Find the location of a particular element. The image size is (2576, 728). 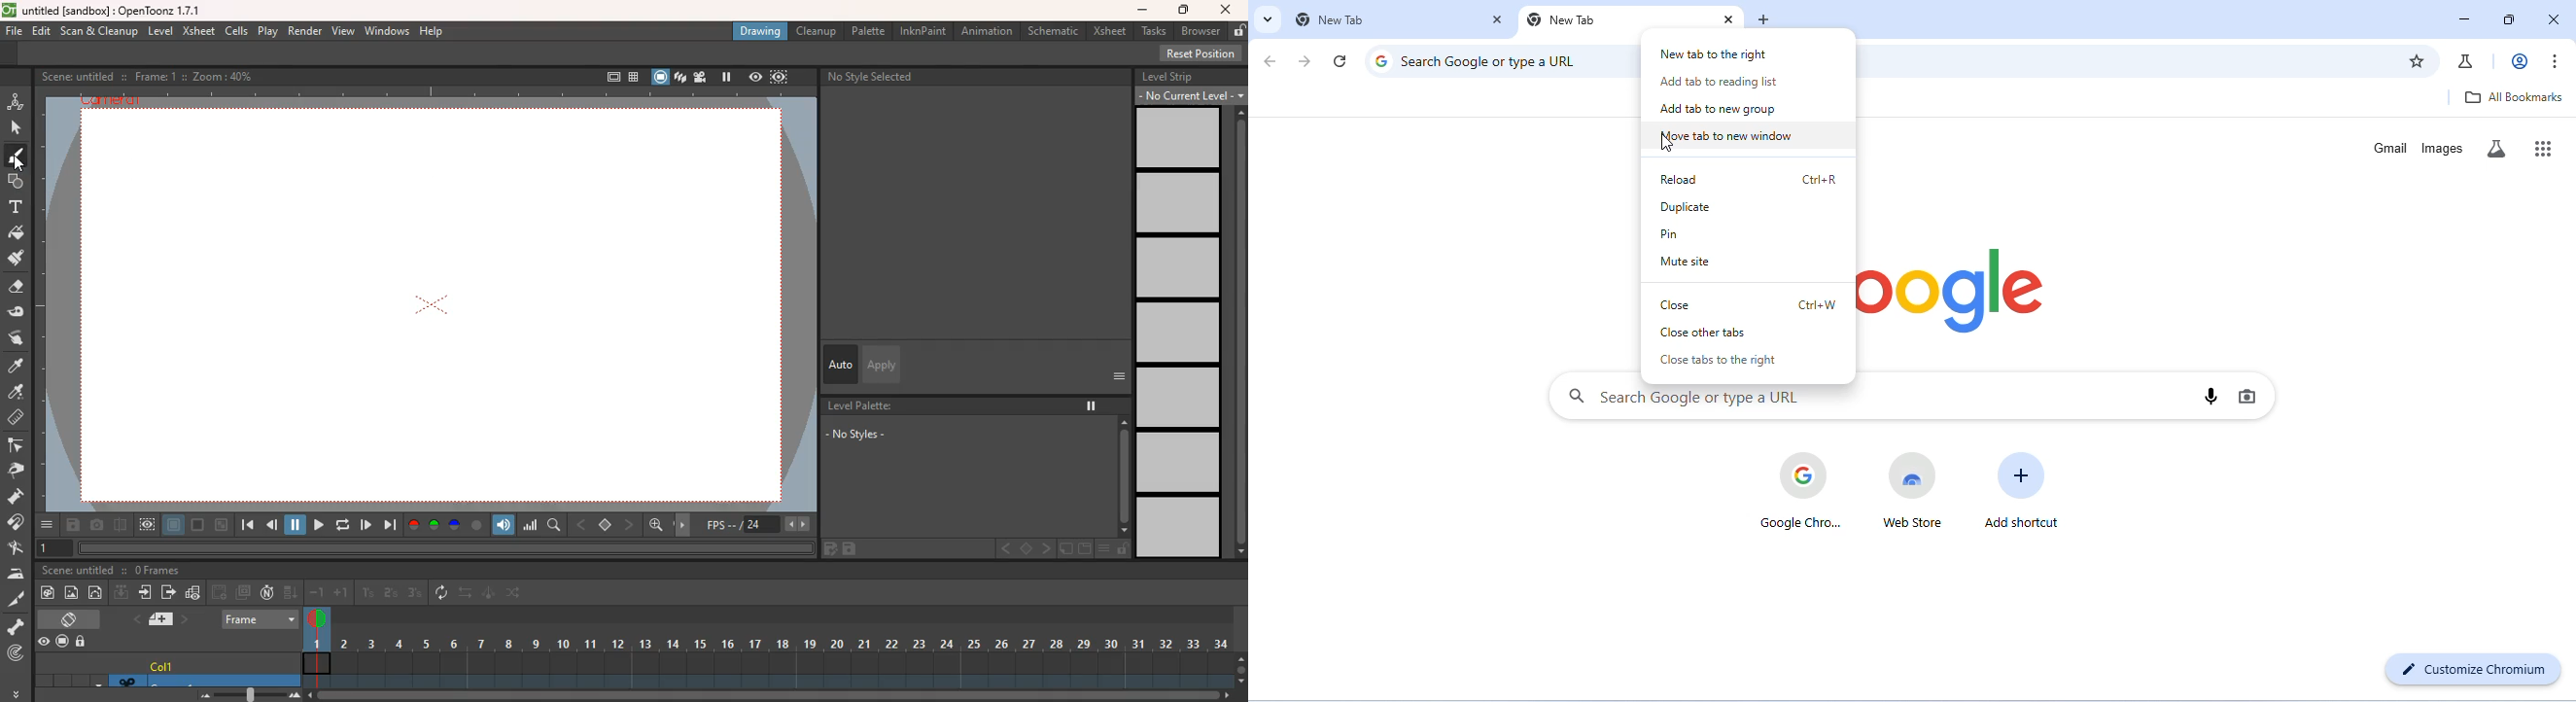

search labs is located at coordinates (2496, 148).